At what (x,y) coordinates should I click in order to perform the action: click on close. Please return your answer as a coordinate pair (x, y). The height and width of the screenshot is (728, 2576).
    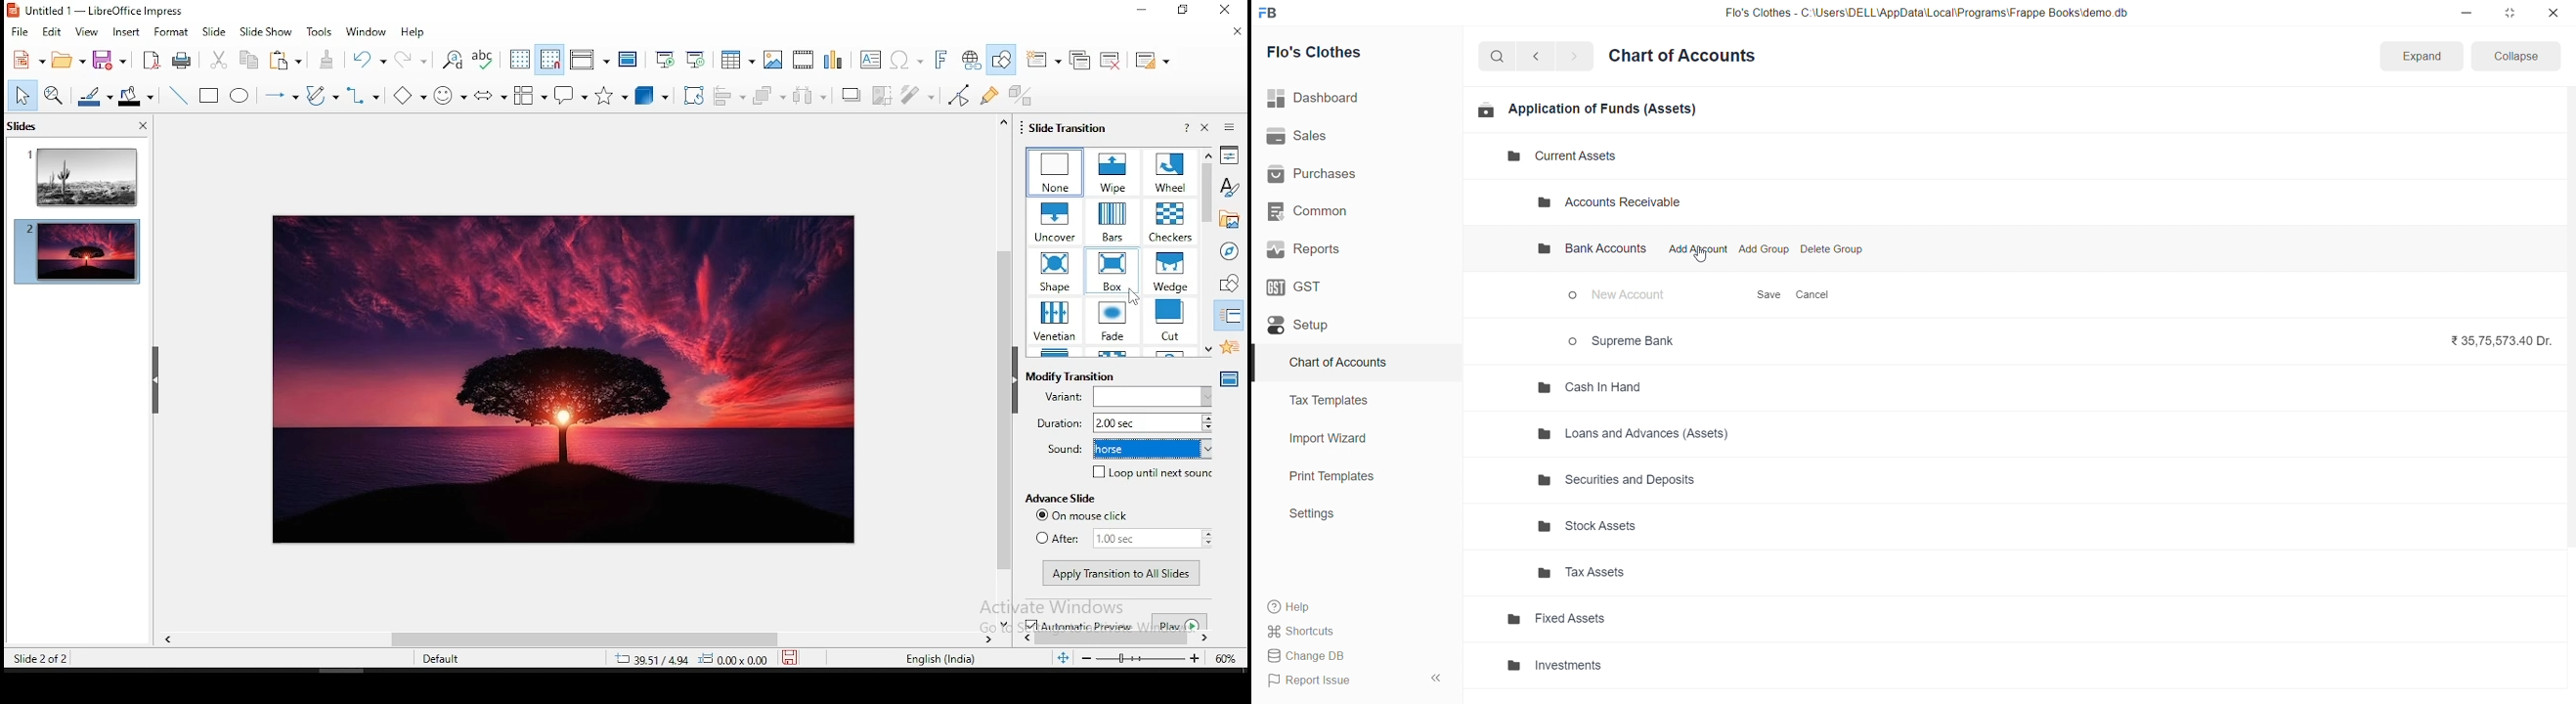
    Looking at the image, I should click on (2553, 12).